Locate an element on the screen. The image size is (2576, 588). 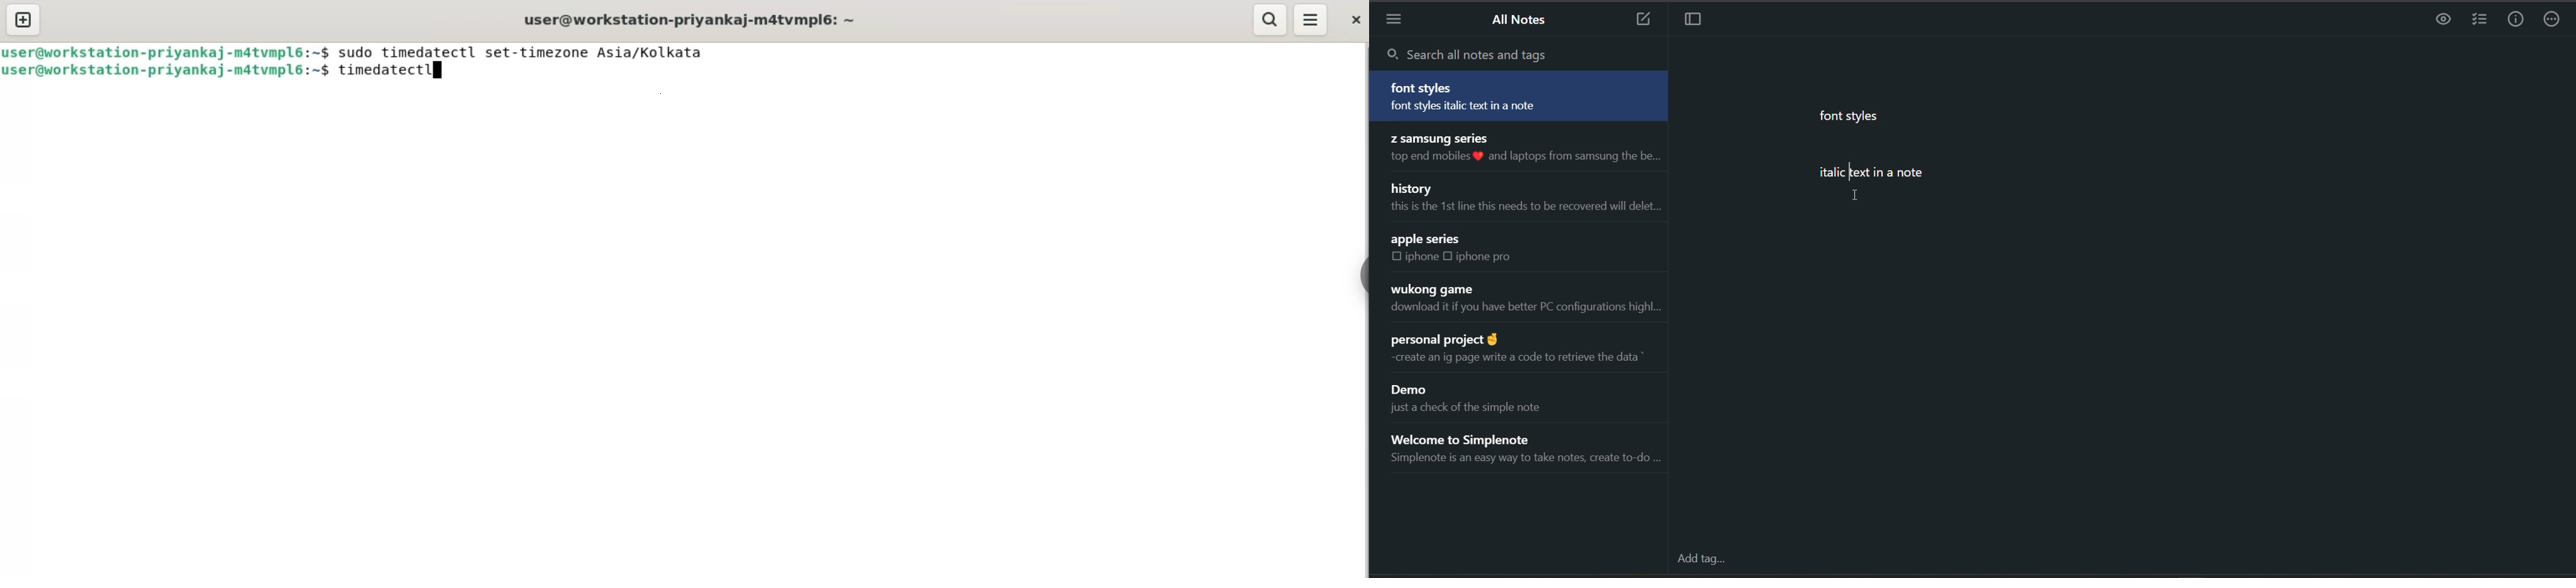
insert checklist is located at coordinates (2480, 20).